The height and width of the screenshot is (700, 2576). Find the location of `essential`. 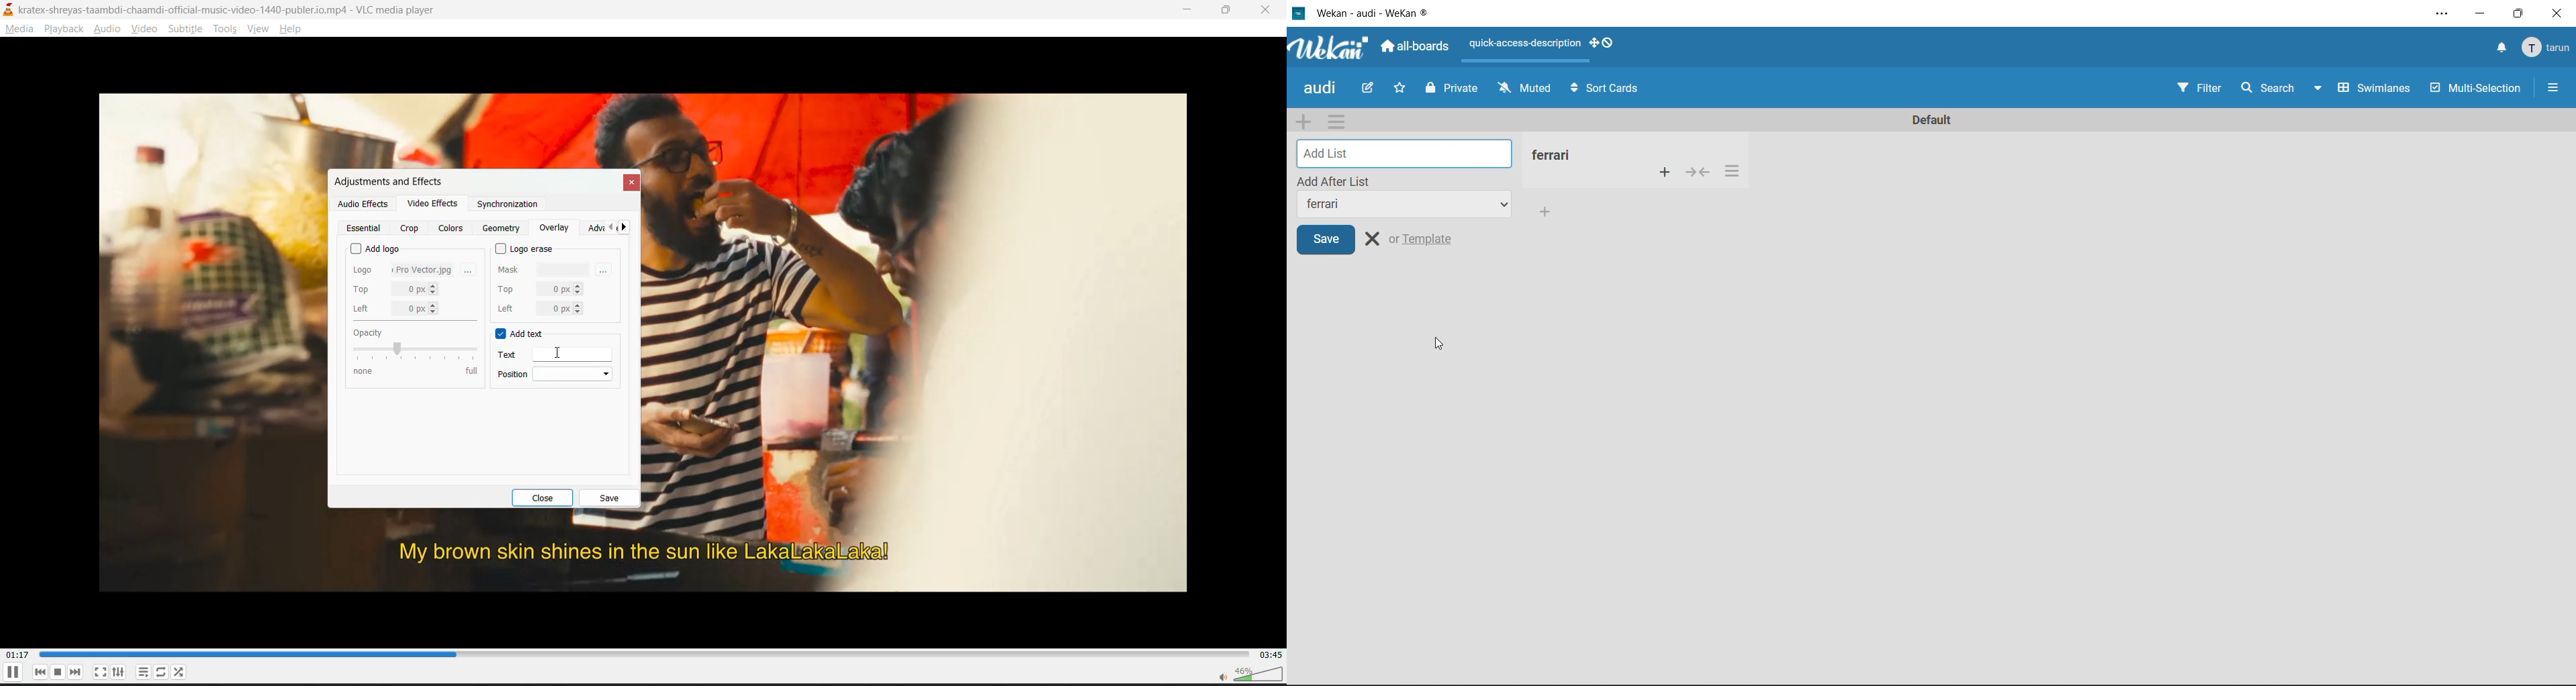

essential is located at coordinates (366, 228).